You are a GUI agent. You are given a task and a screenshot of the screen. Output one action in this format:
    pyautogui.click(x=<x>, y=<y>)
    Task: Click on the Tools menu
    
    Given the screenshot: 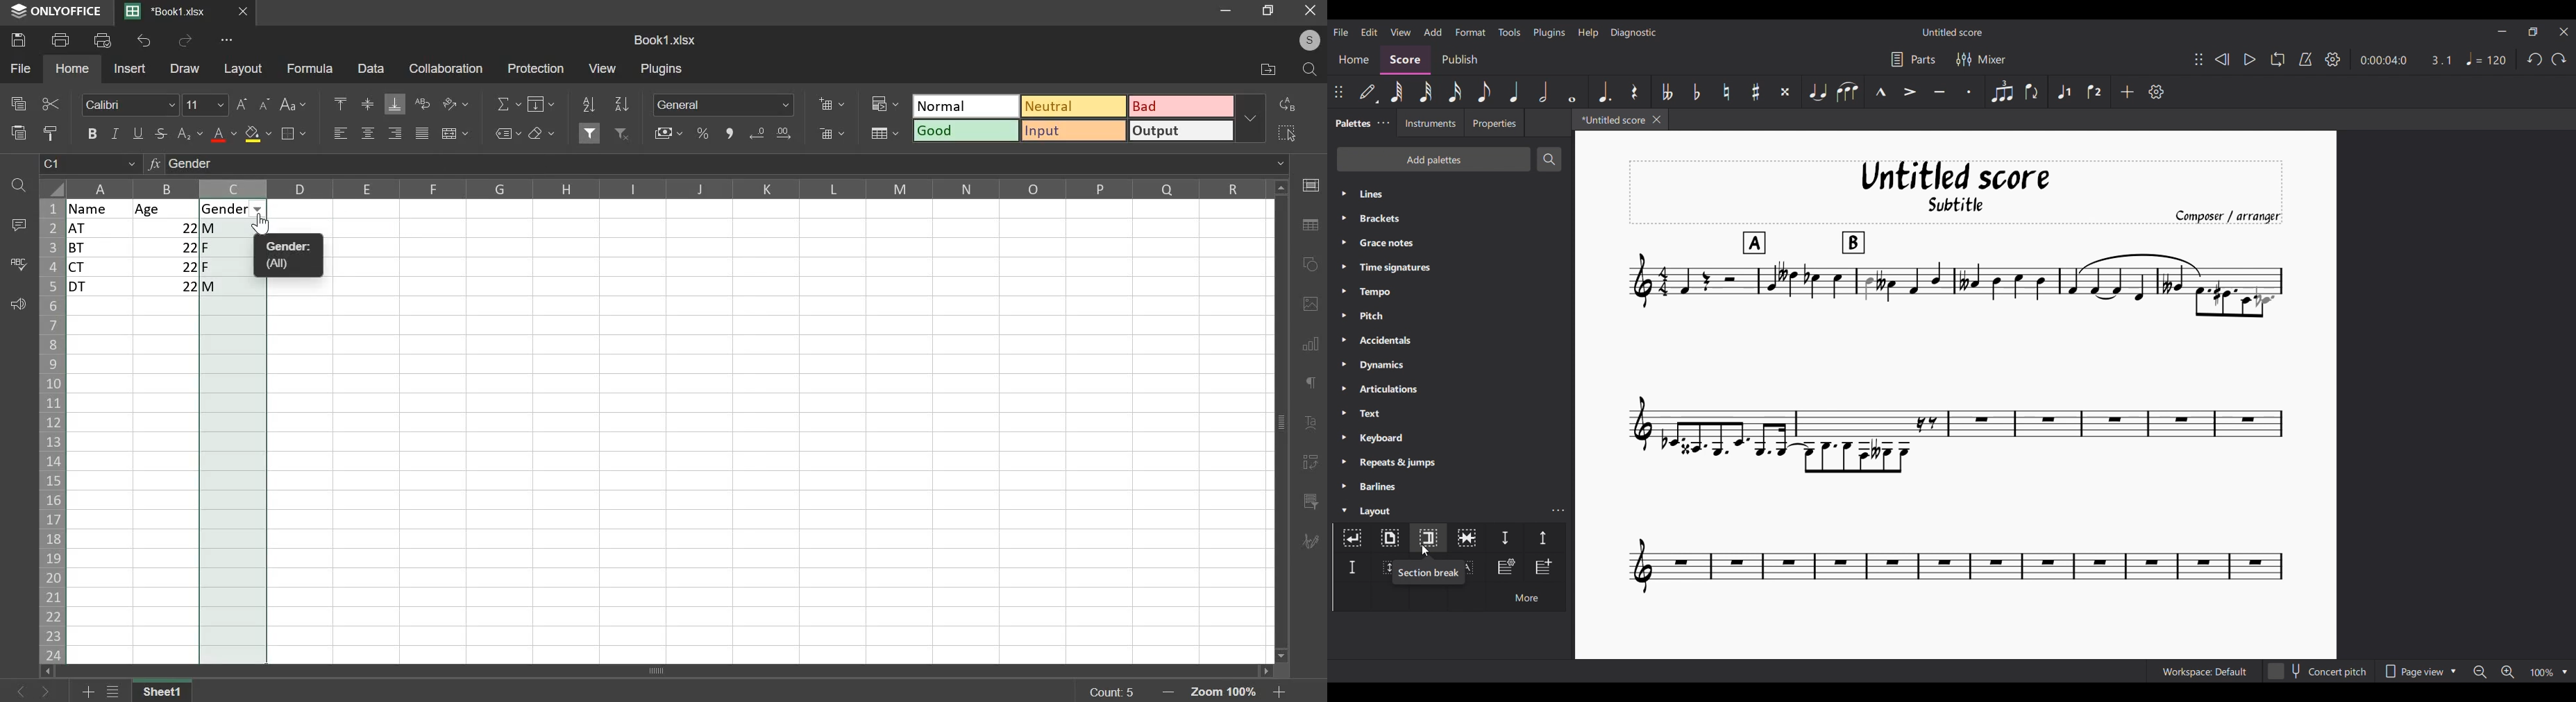 What is the action you would take?
    pyautogui.click(x=1509, y=32)
    